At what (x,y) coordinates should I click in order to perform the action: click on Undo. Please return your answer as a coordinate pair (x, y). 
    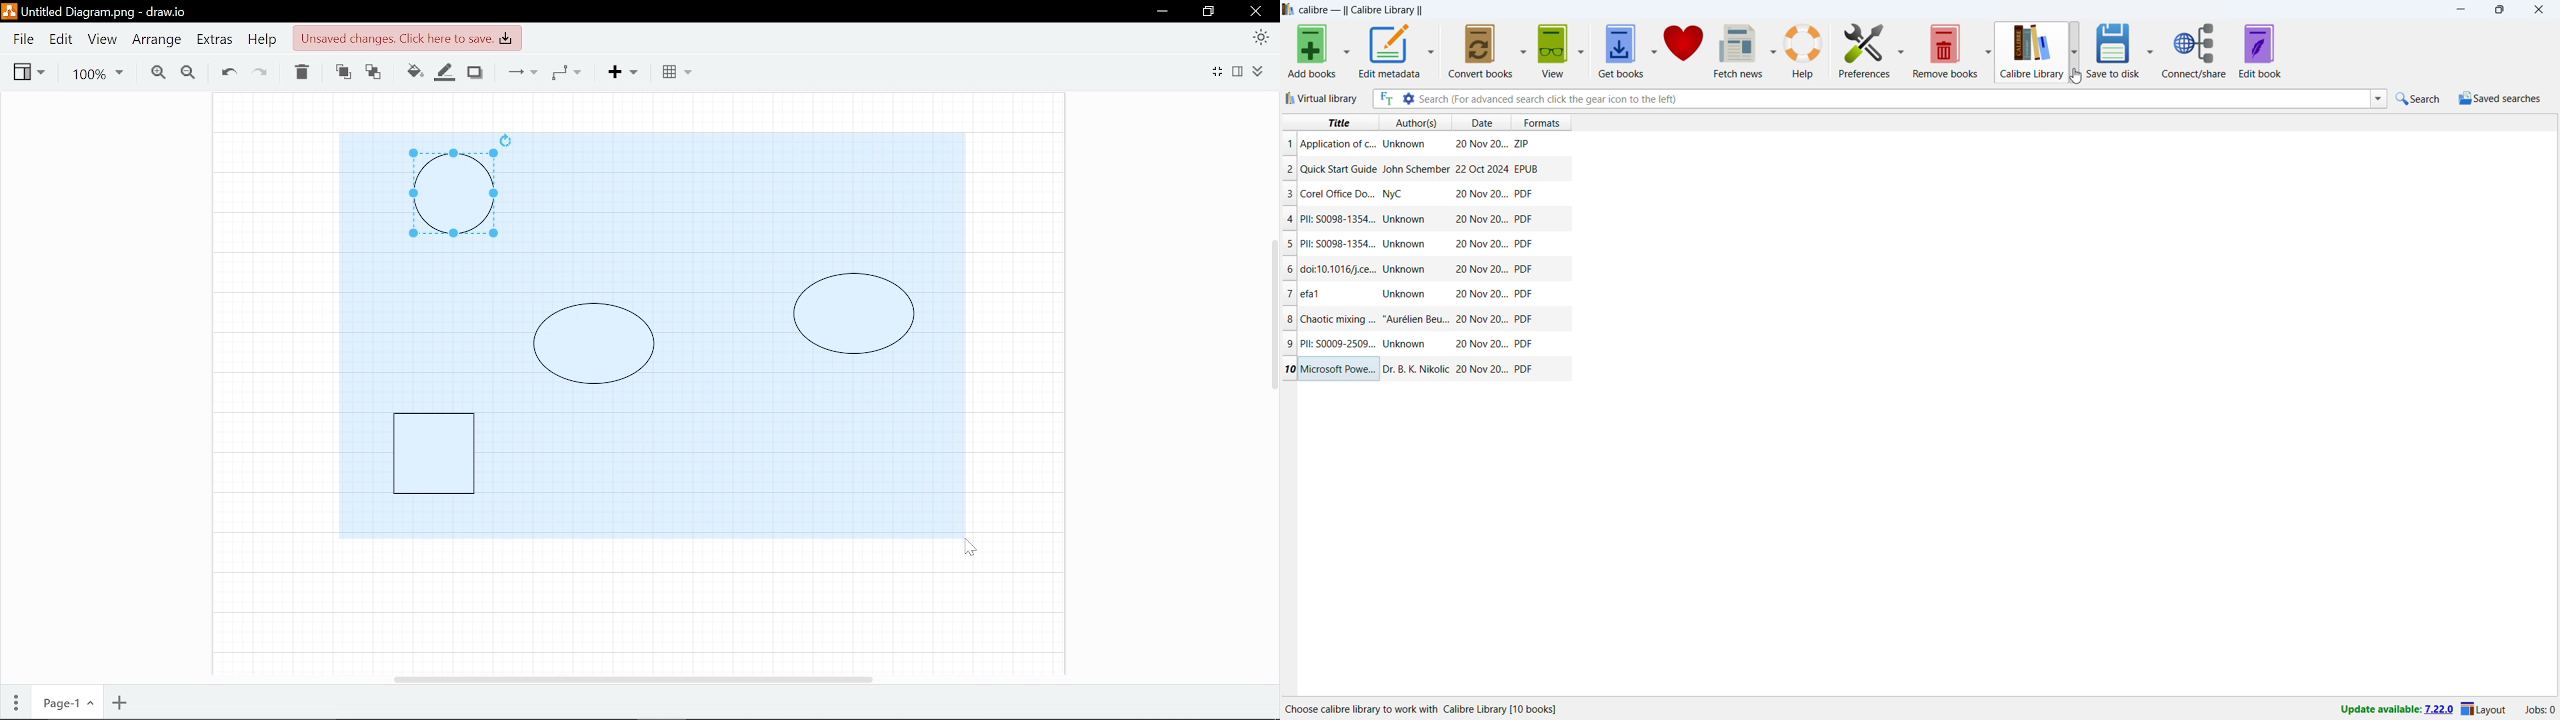
    Looking at the image, I should click on (228, 71).